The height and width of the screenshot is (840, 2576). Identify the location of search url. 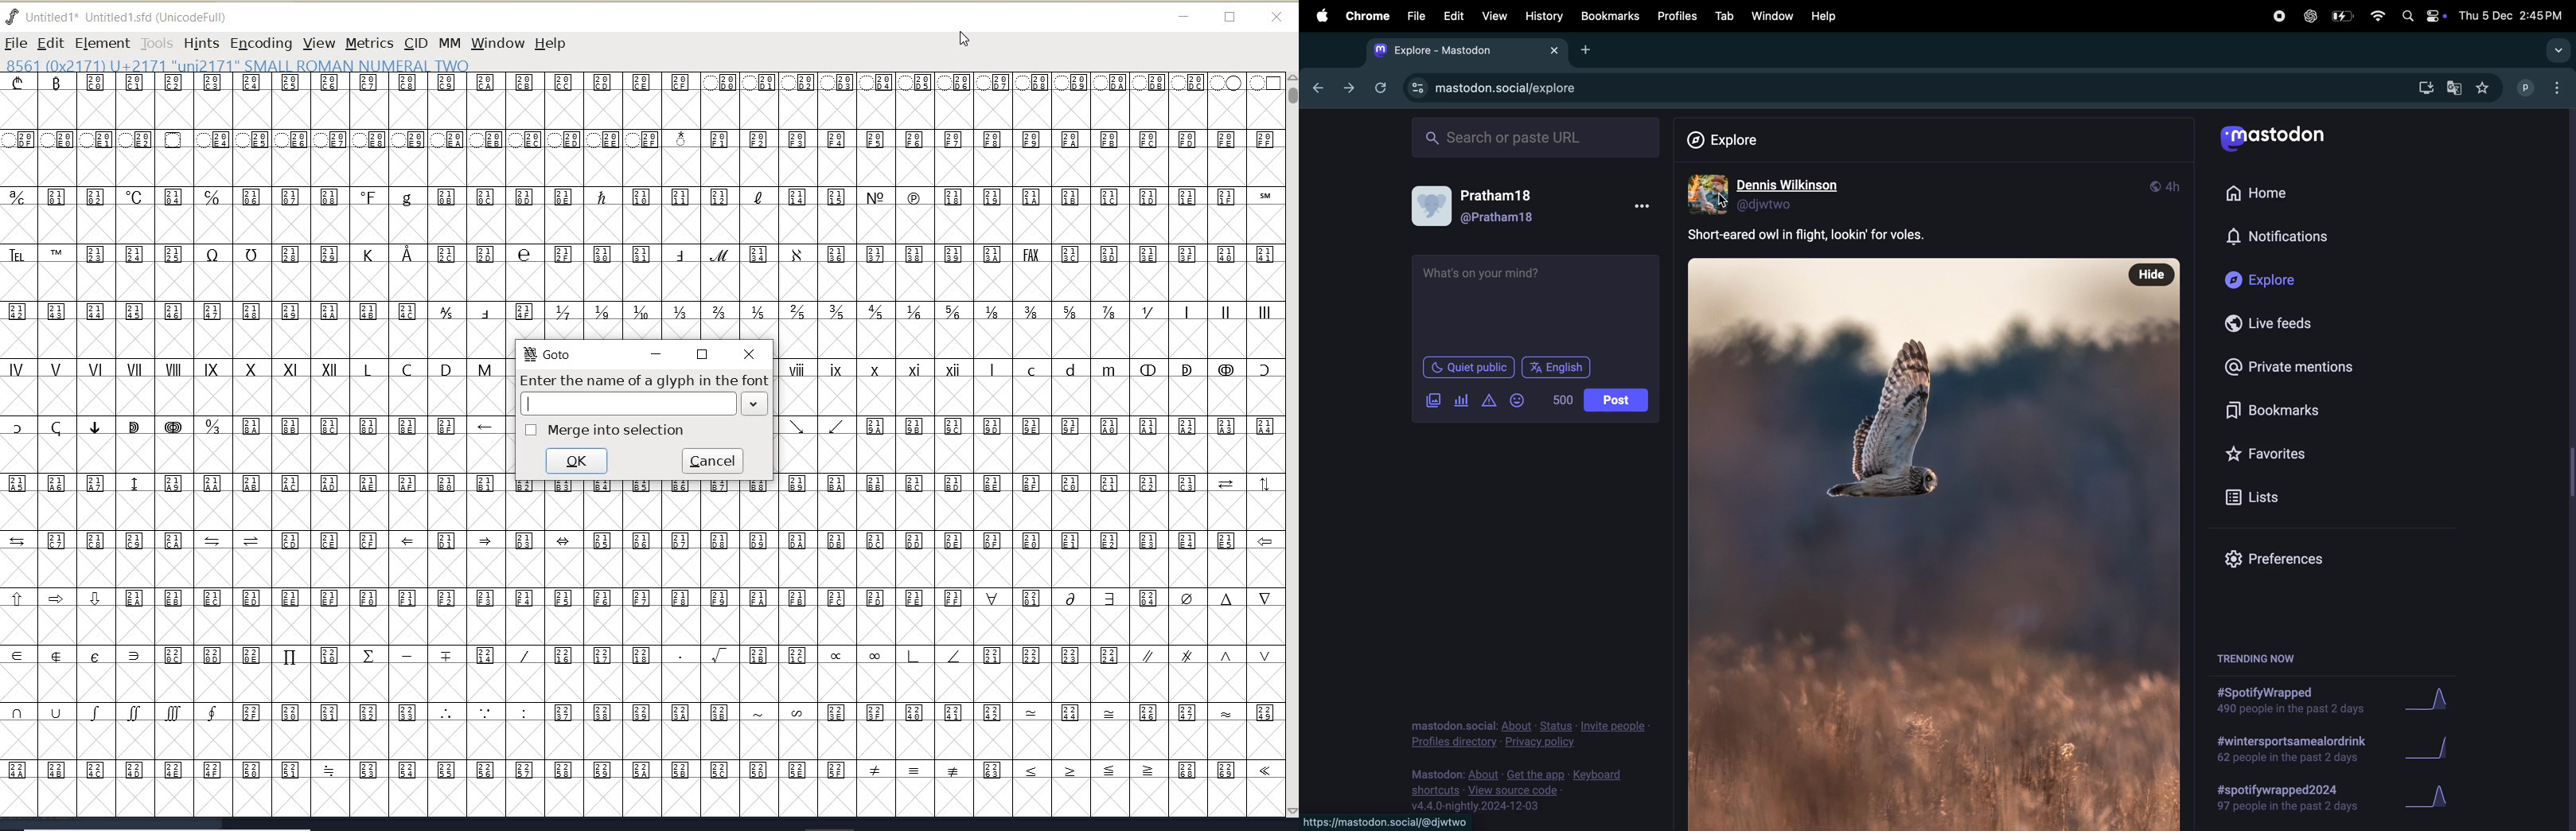
(1531, 138).